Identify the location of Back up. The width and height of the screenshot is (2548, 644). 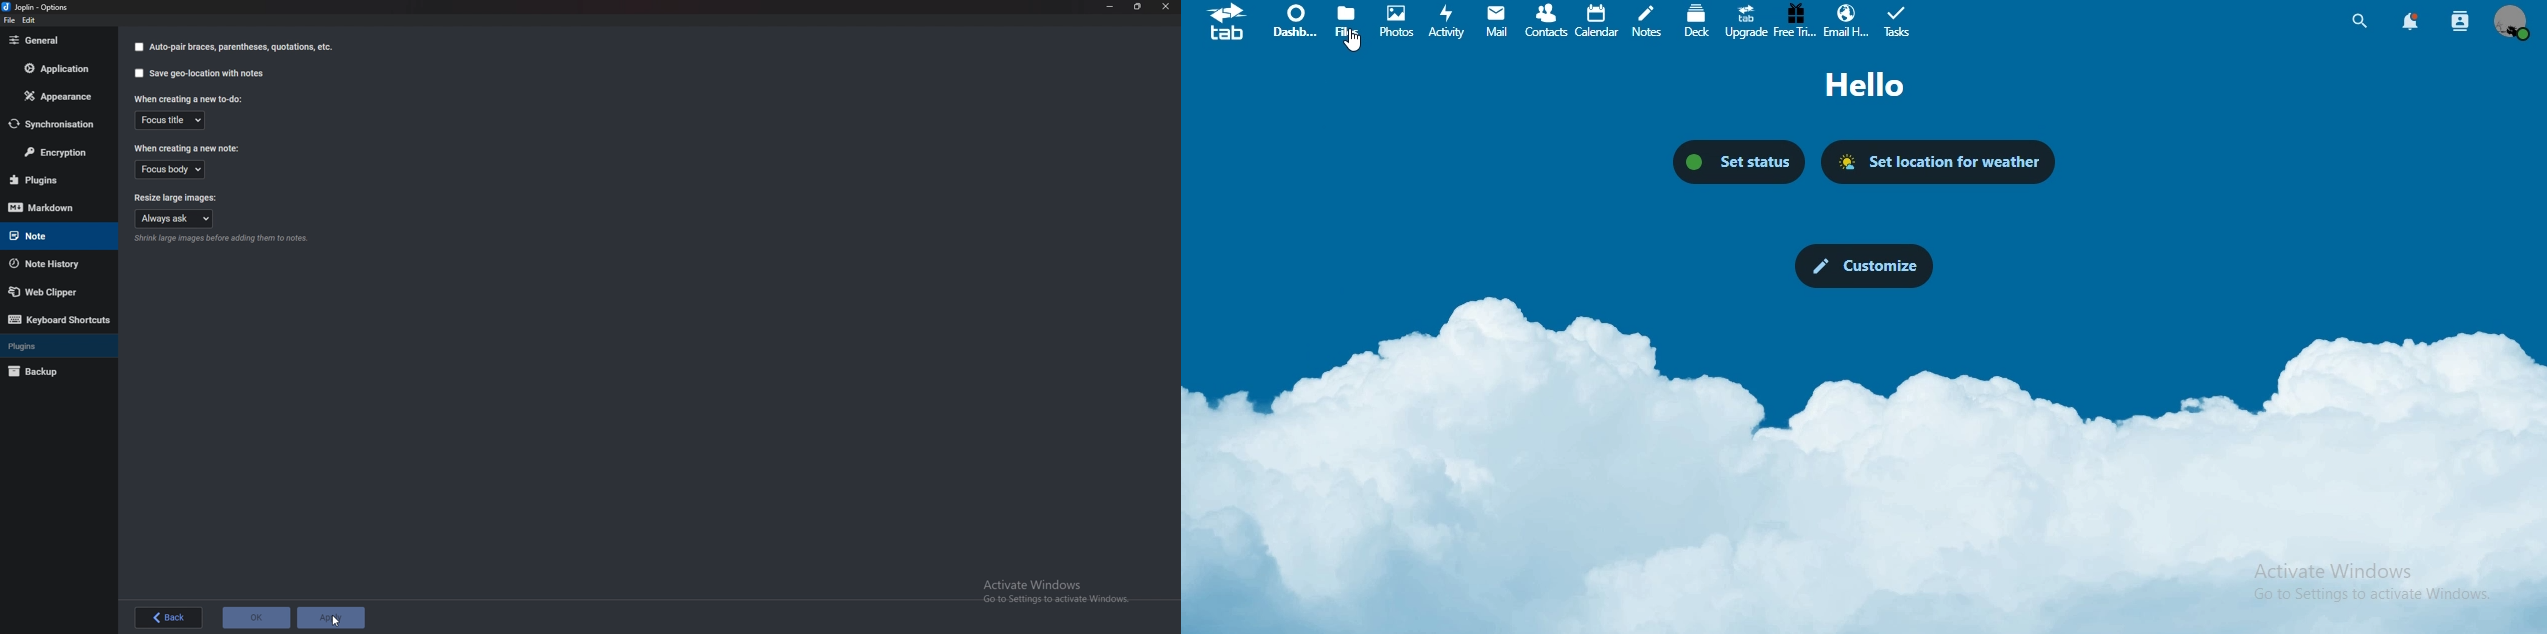
(46, 372).